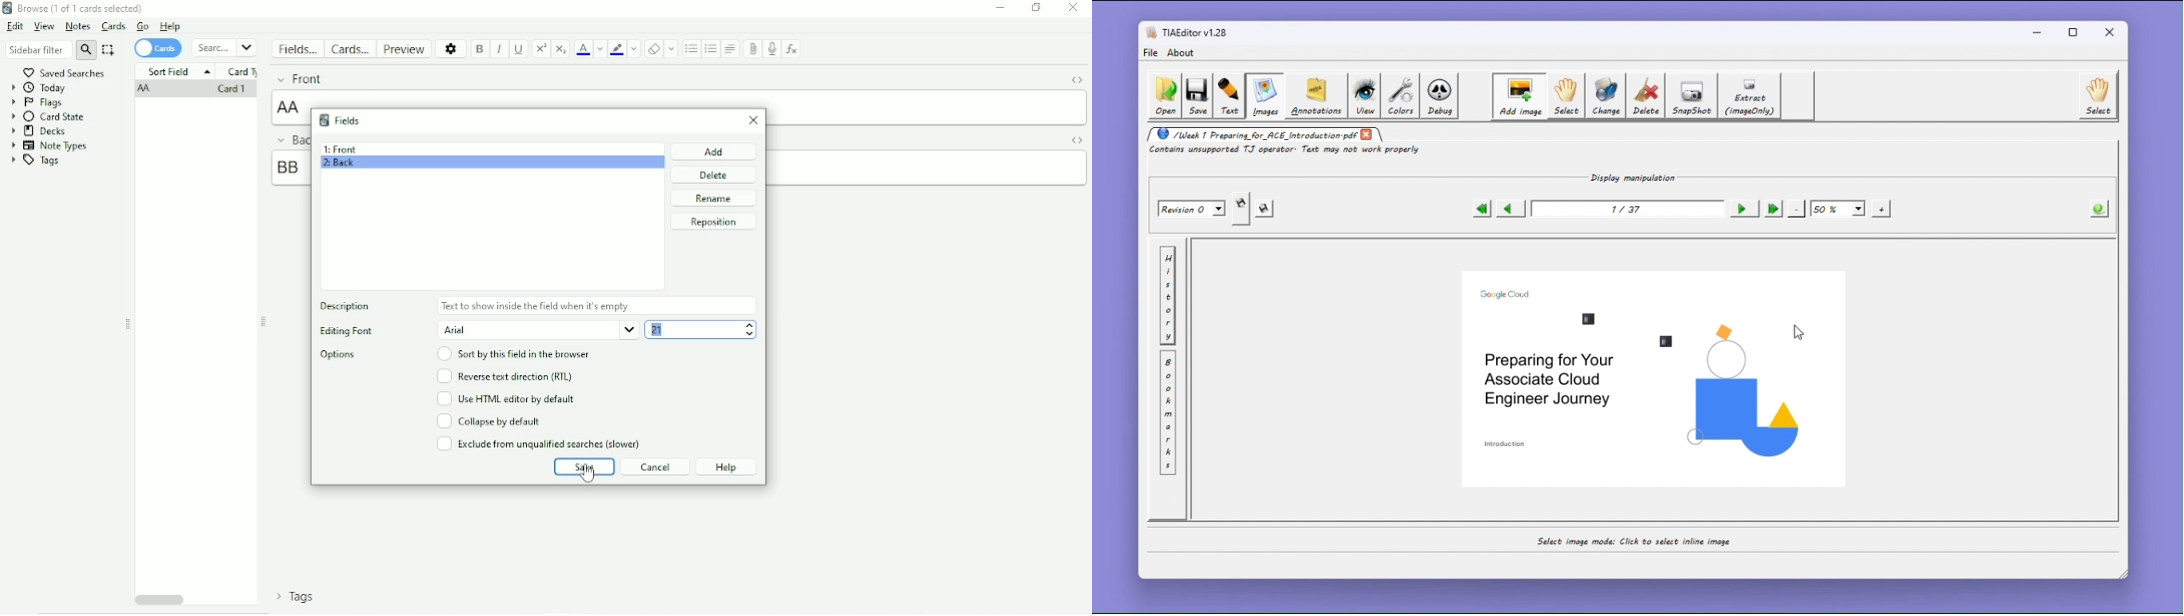 Image resolution: width=2184 pixels, height=616 pixels. I want to click on Cancel, so click(656, 467).